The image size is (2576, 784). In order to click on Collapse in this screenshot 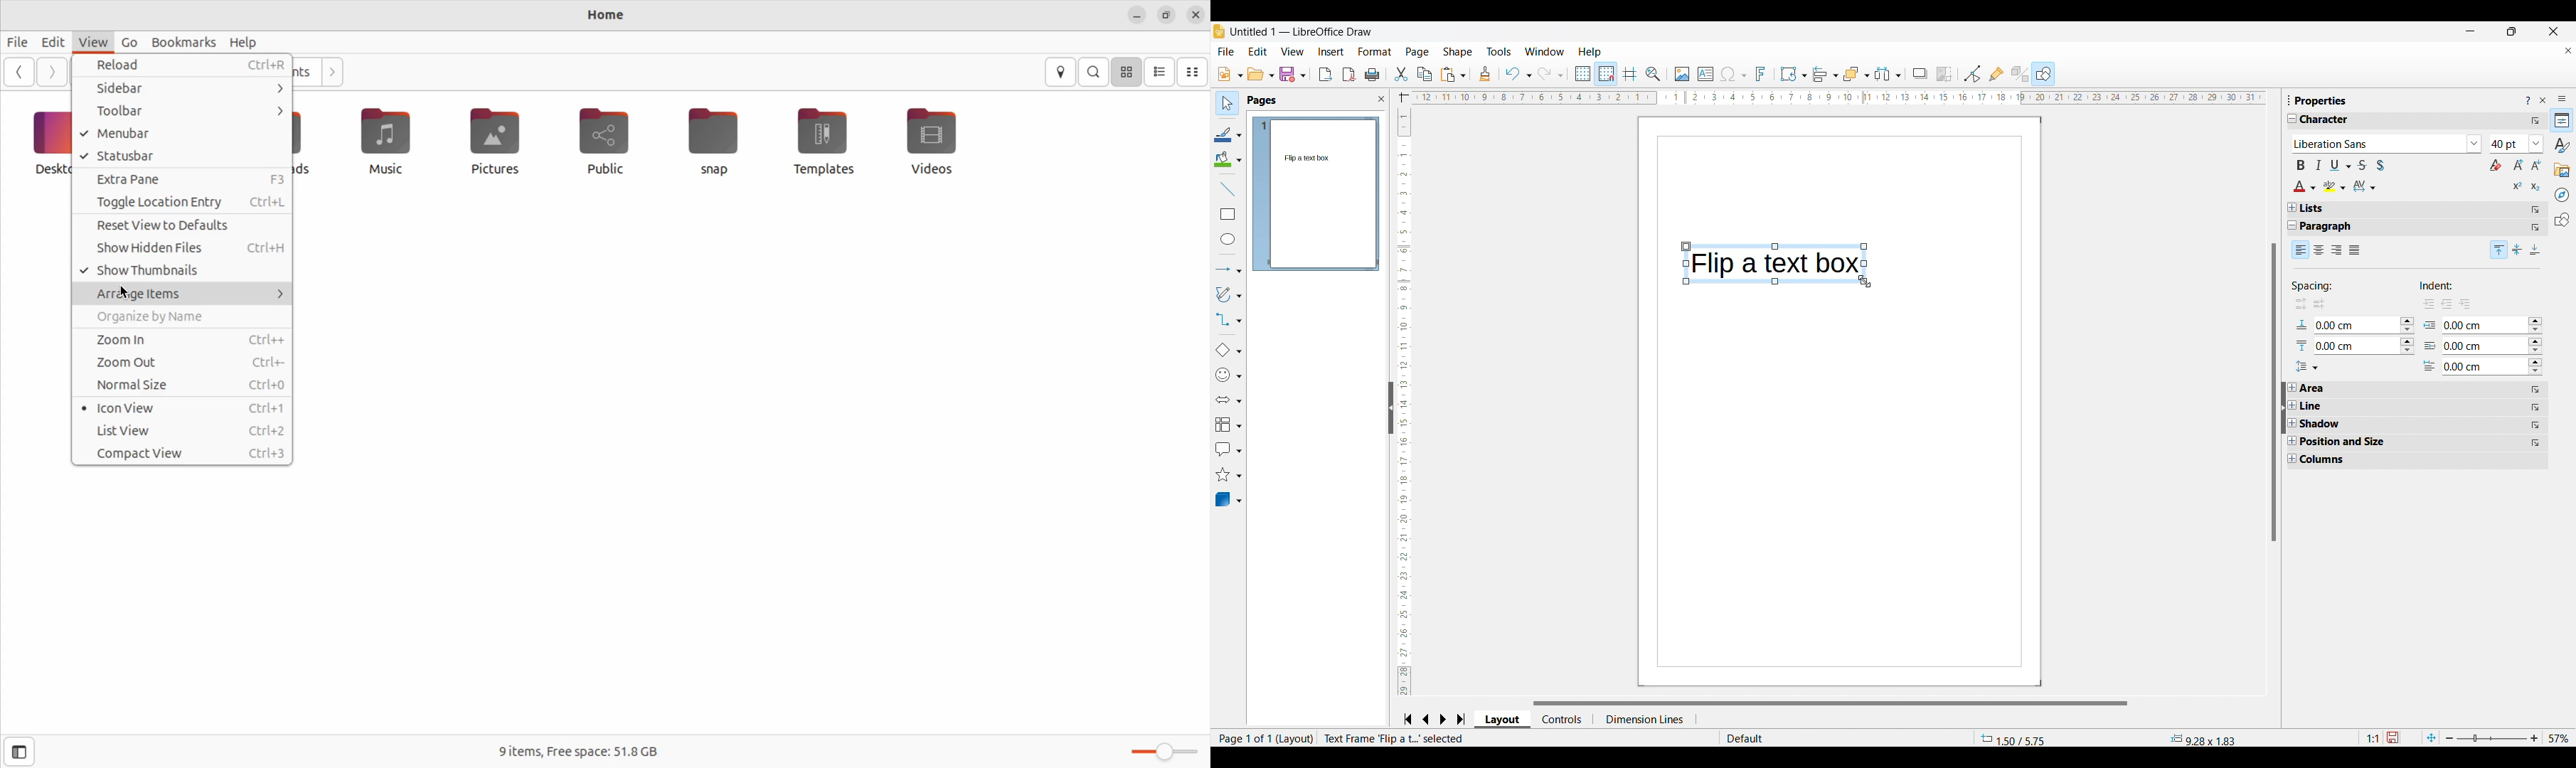, I will do `click(2293, 225)`.